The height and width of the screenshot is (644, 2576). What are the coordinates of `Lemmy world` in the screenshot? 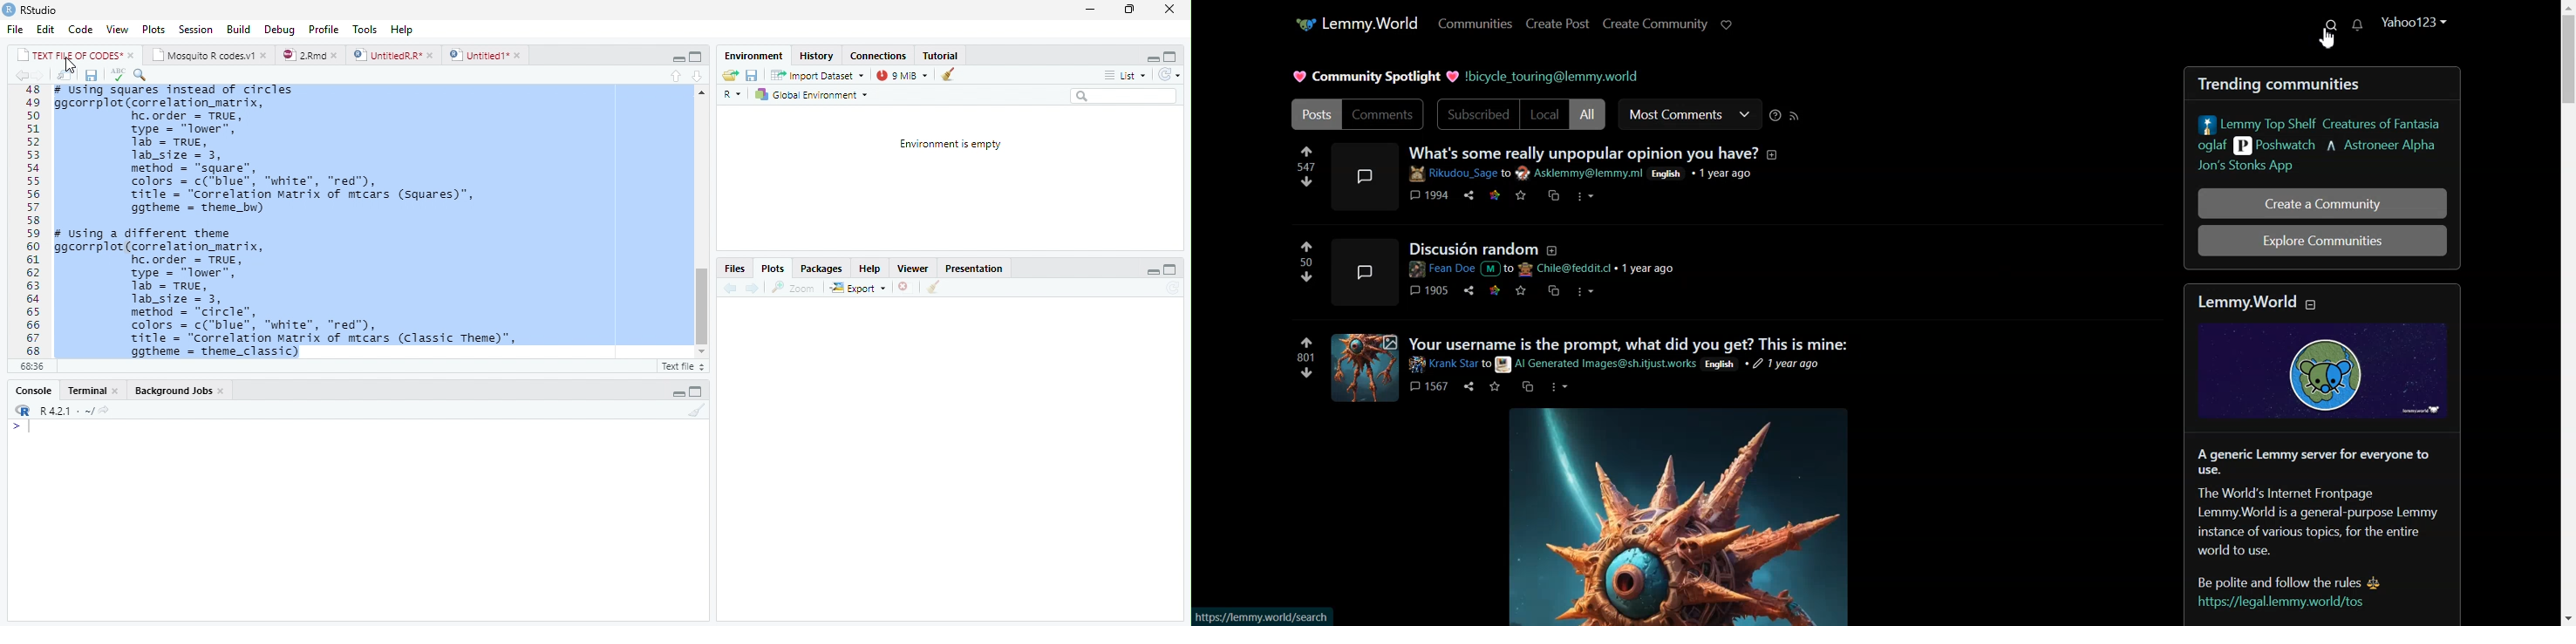 It's located at (2328, 353).